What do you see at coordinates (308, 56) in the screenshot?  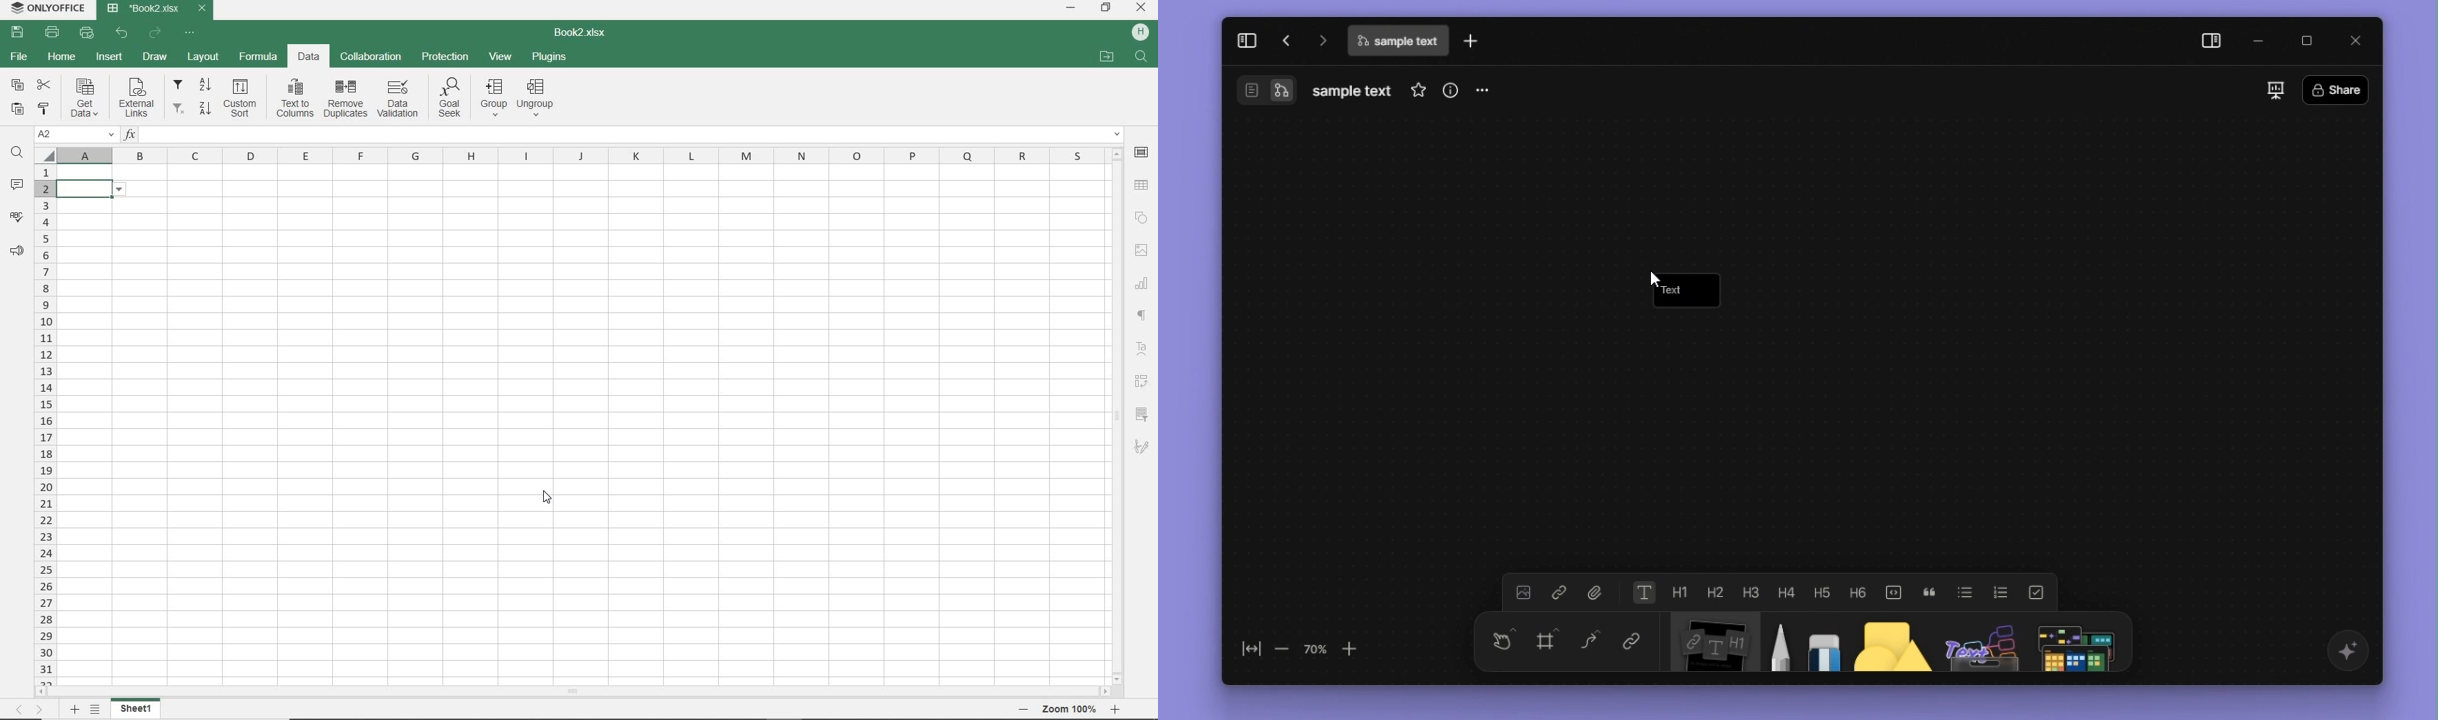 I see `DATA` at bounding box center [308, 56].